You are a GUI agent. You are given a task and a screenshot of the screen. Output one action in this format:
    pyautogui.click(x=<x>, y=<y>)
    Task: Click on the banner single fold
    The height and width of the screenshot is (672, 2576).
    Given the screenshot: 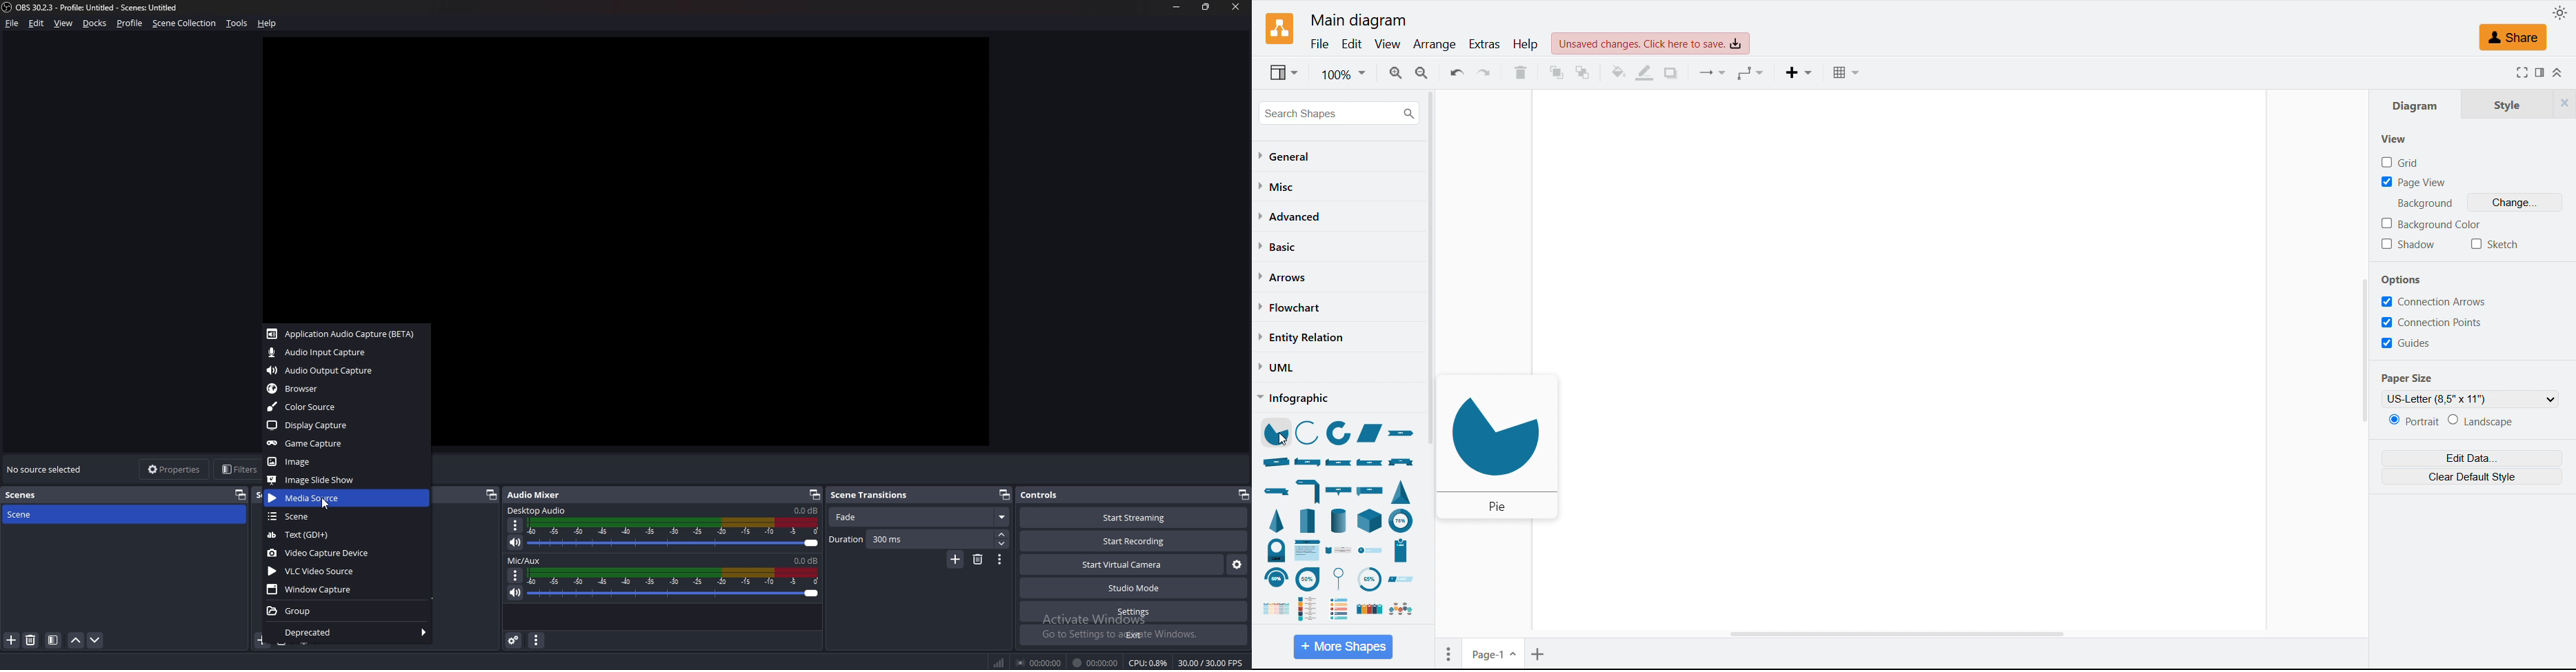 What is the action you would take?
    pyautogui.click(x=1277, y=491)
    